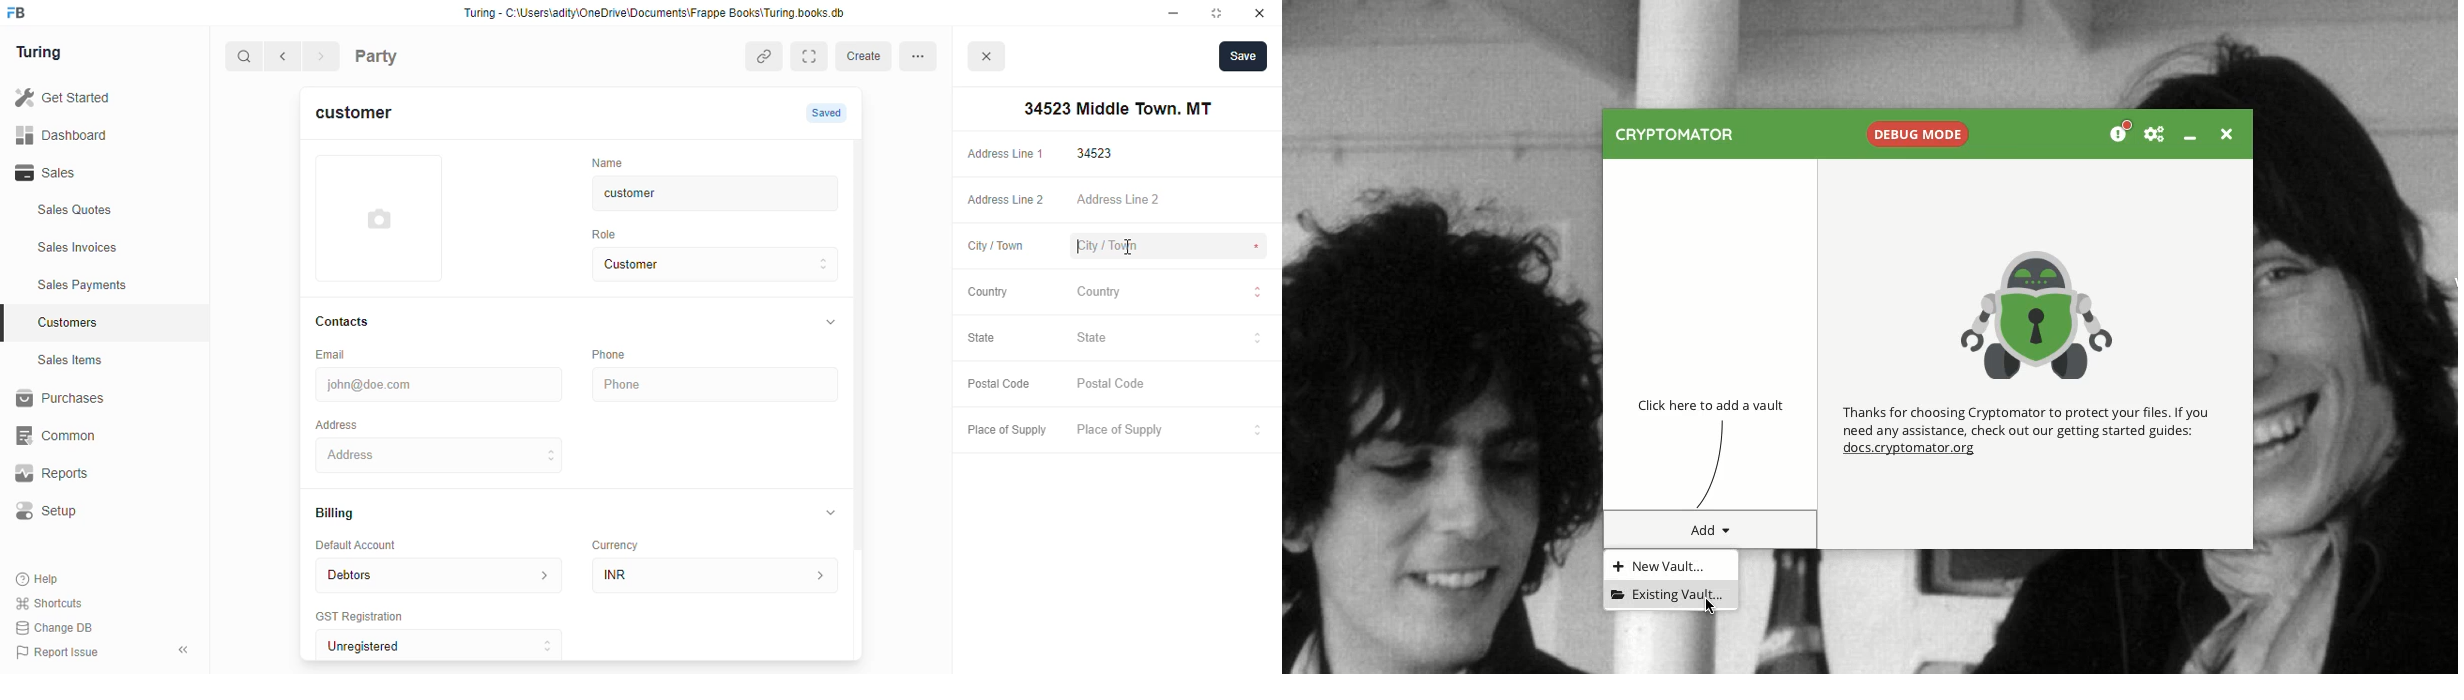 The image size is (2464, 700). Describe the element at coordinates (612, 161) in the screenshot. I see `‘Name` at that location.